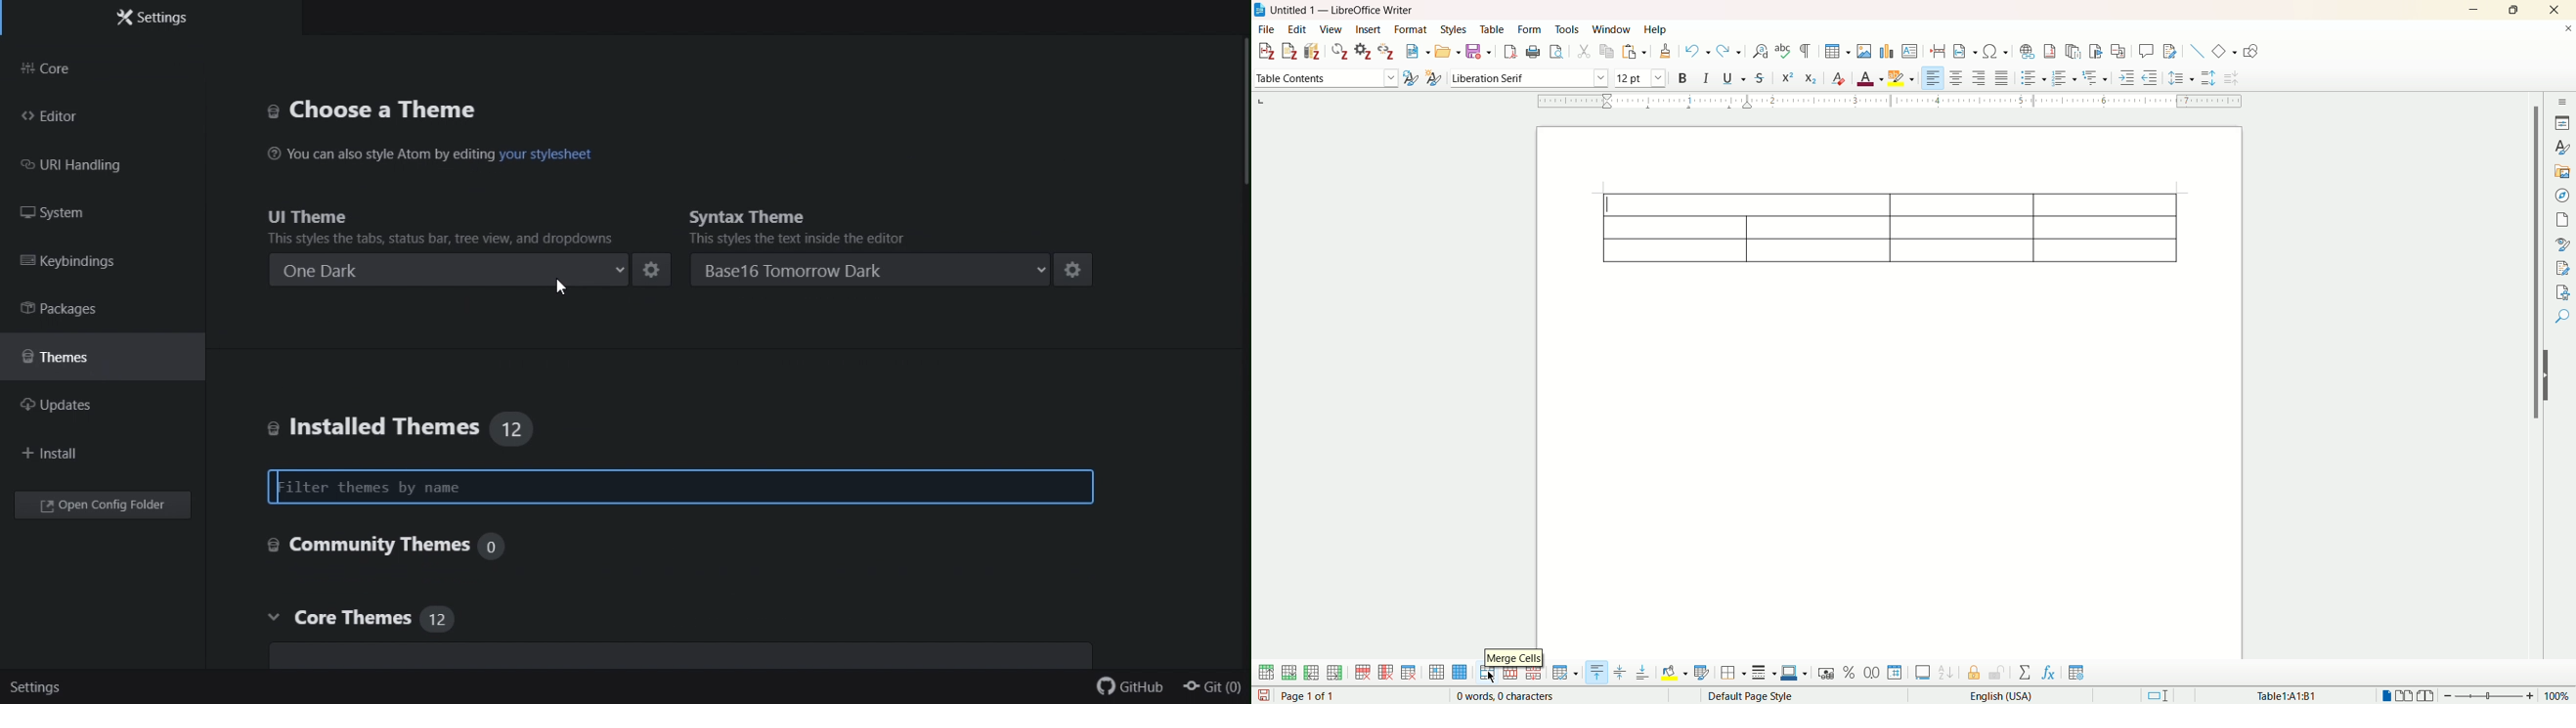 The image size is (2576, 728). What do you see at coordinates (1509, 673) in the screenshot?
I see `split cell` at bounding box center [1509, 673].